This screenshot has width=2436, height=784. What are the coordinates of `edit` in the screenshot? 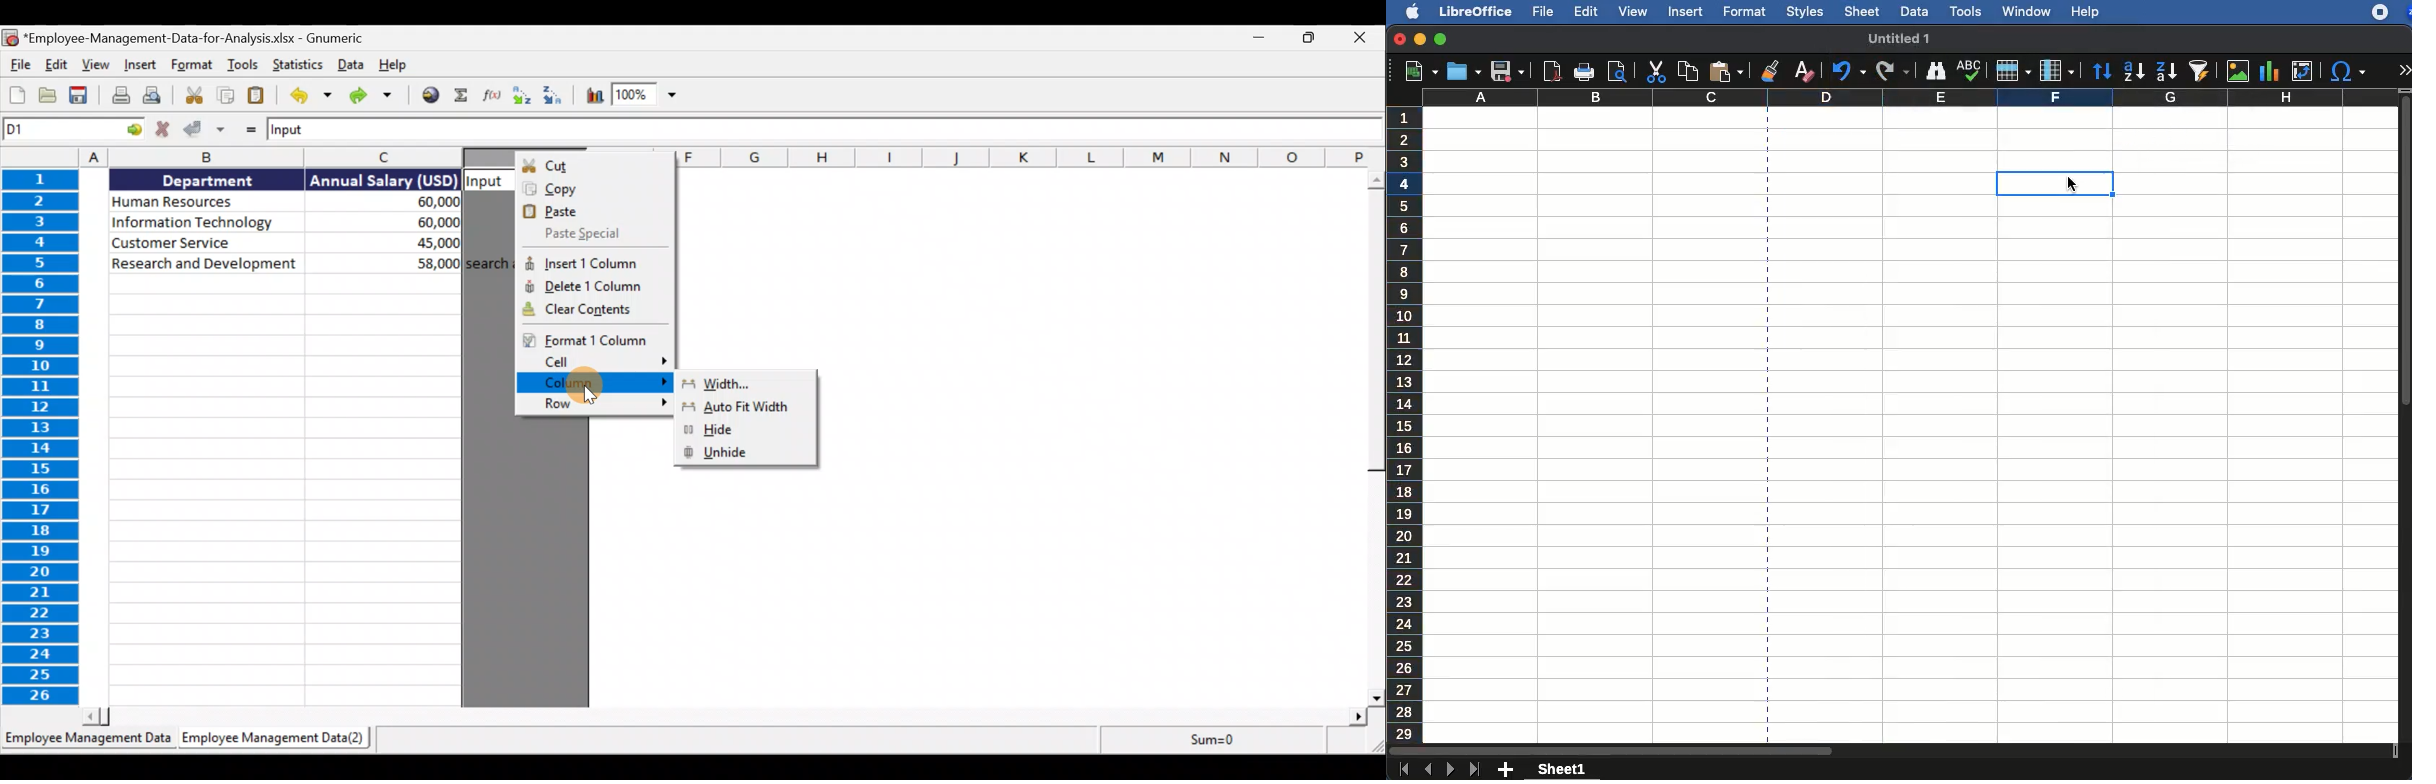 It's located at (1586, 11).